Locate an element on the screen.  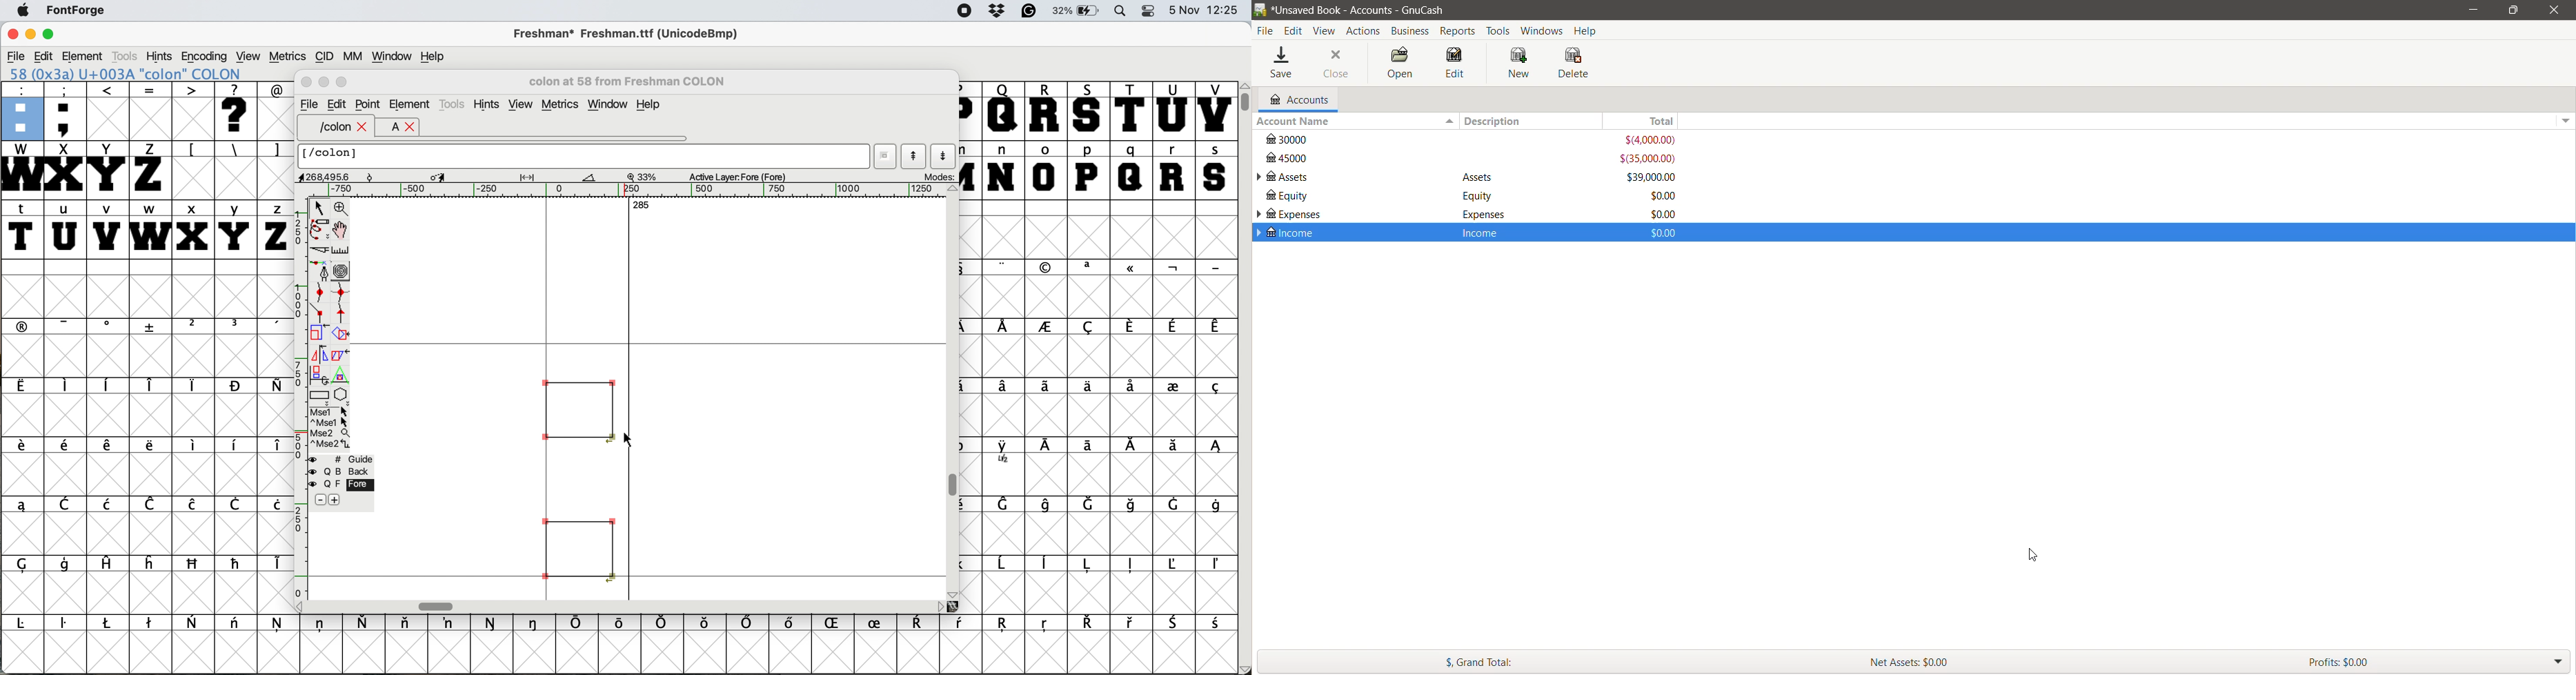
details of the account "Equity" is located at coordinates (1474, 196).